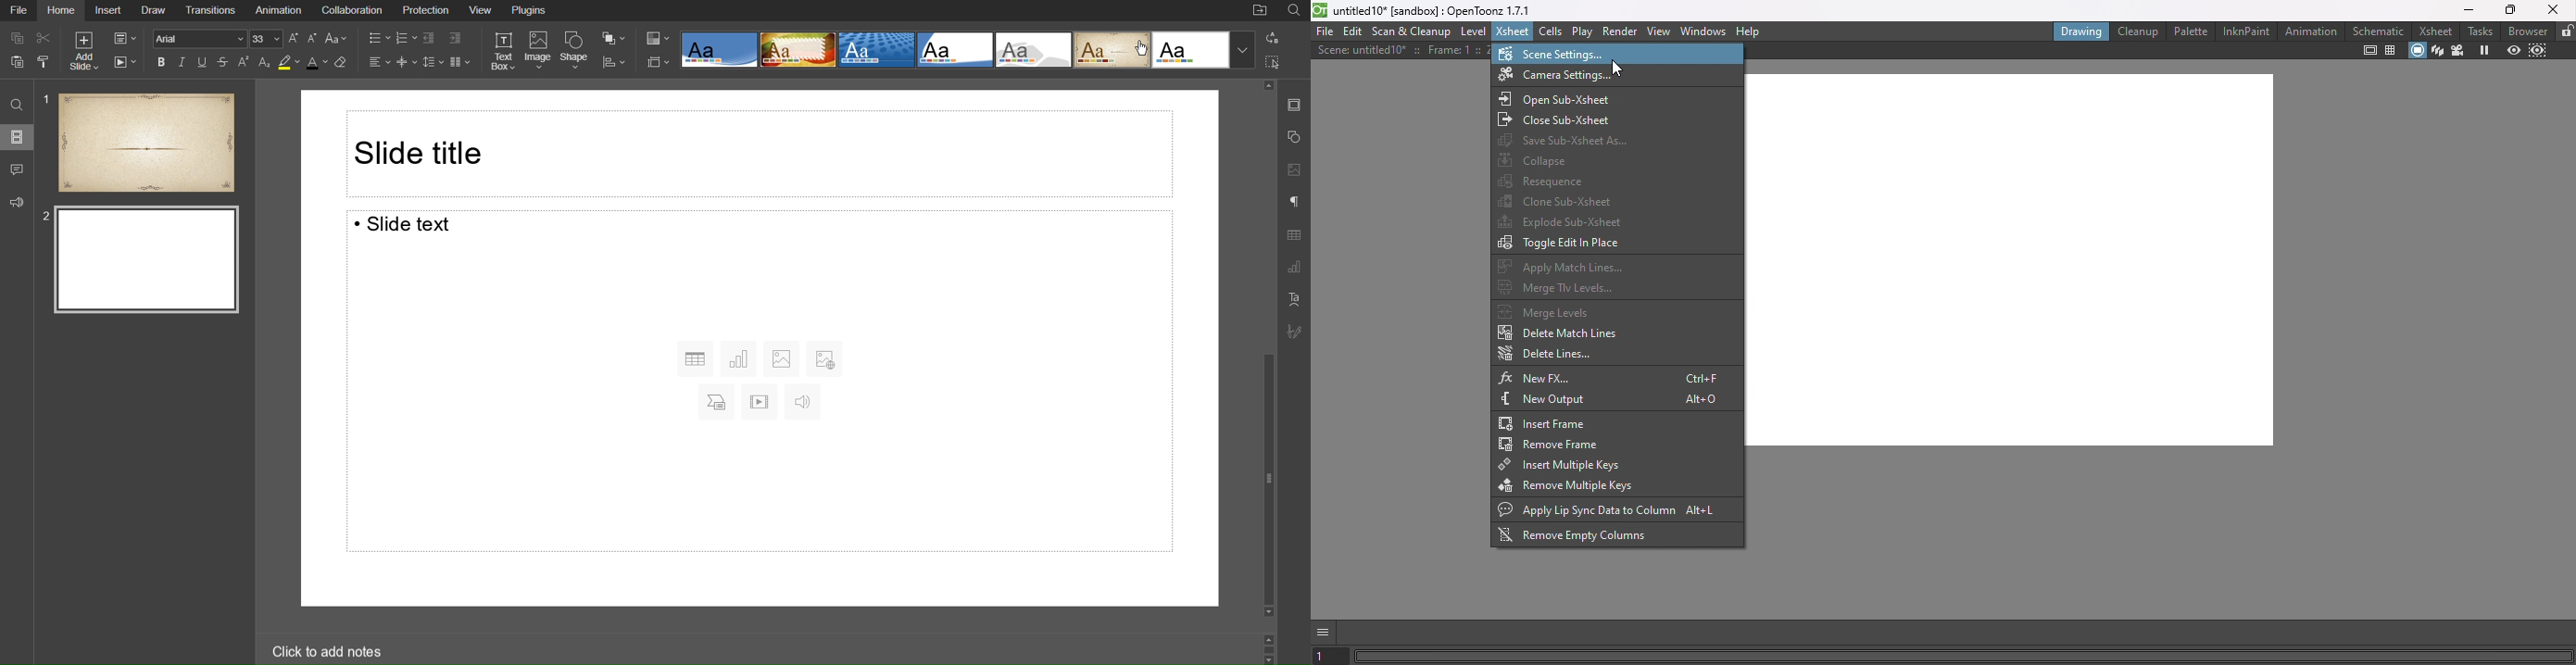  What do you see at coordinates (20, 12) in the screenshot?
I see `File` at bounding box center [20, 12].